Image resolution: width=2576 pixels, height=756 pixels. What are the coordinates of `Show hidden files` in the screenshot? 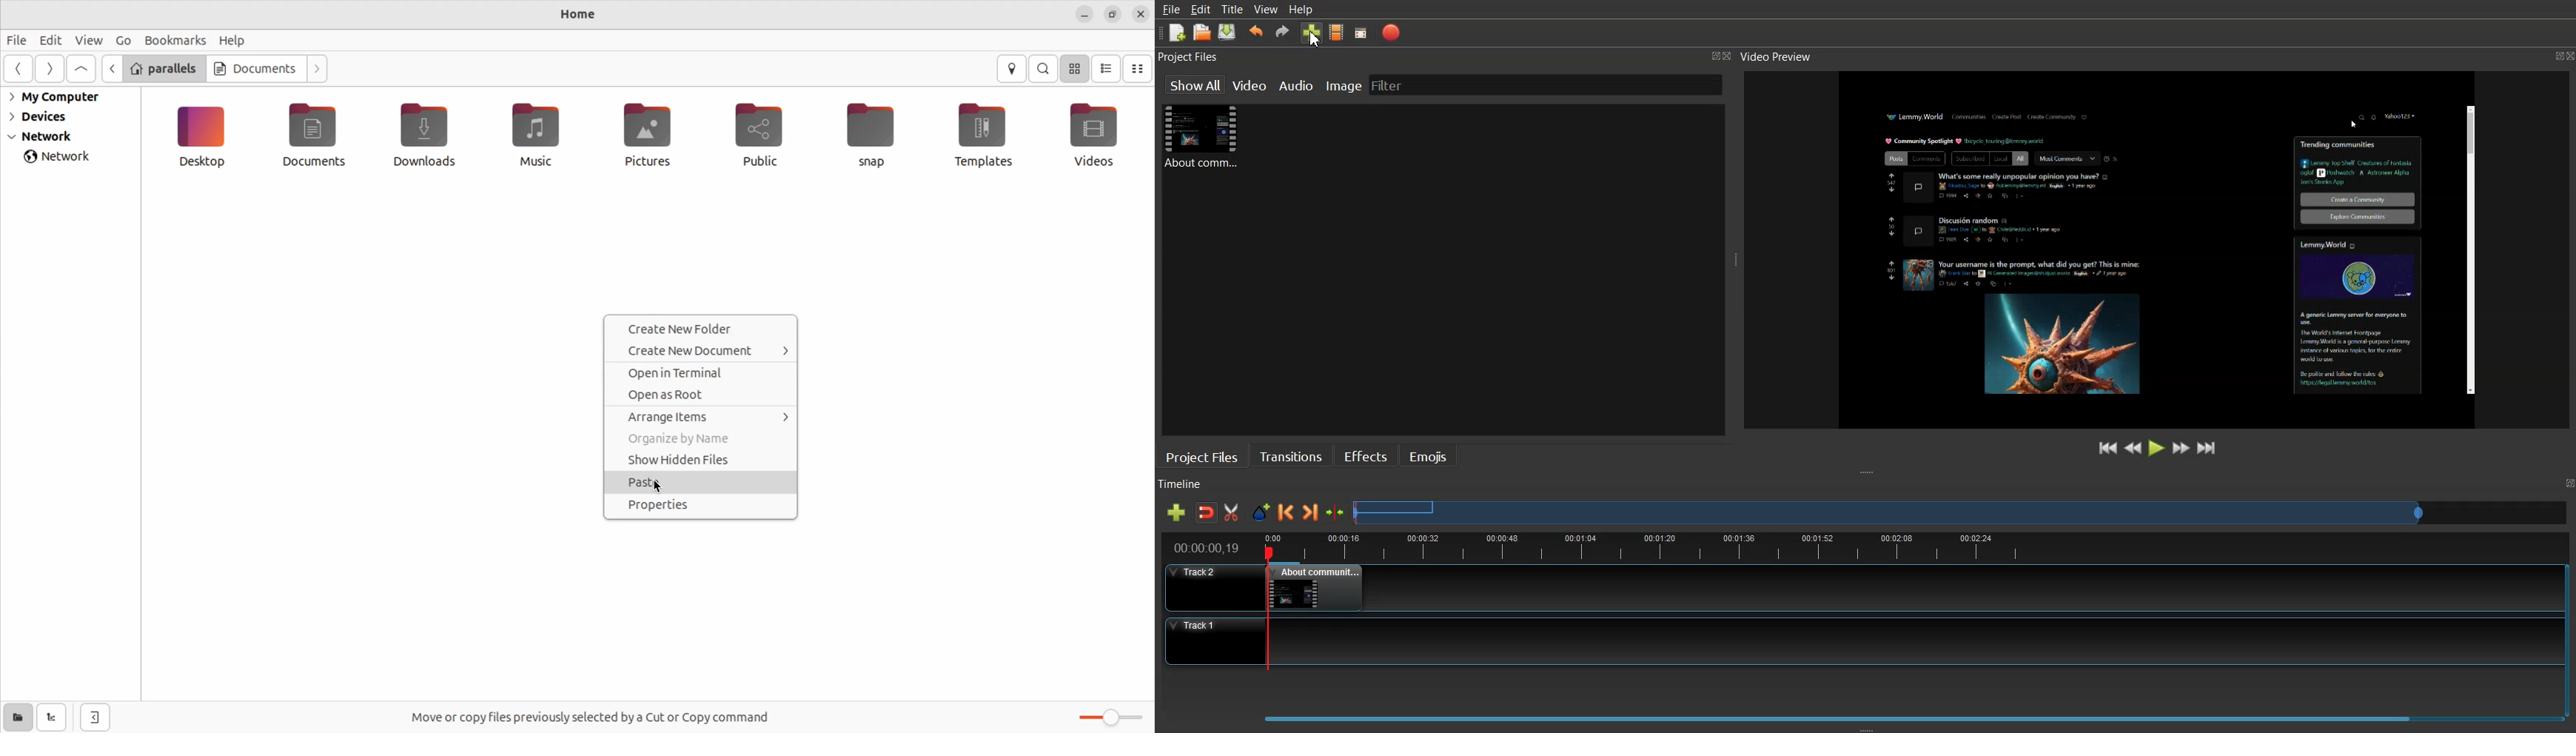 It's located at (703, 462).